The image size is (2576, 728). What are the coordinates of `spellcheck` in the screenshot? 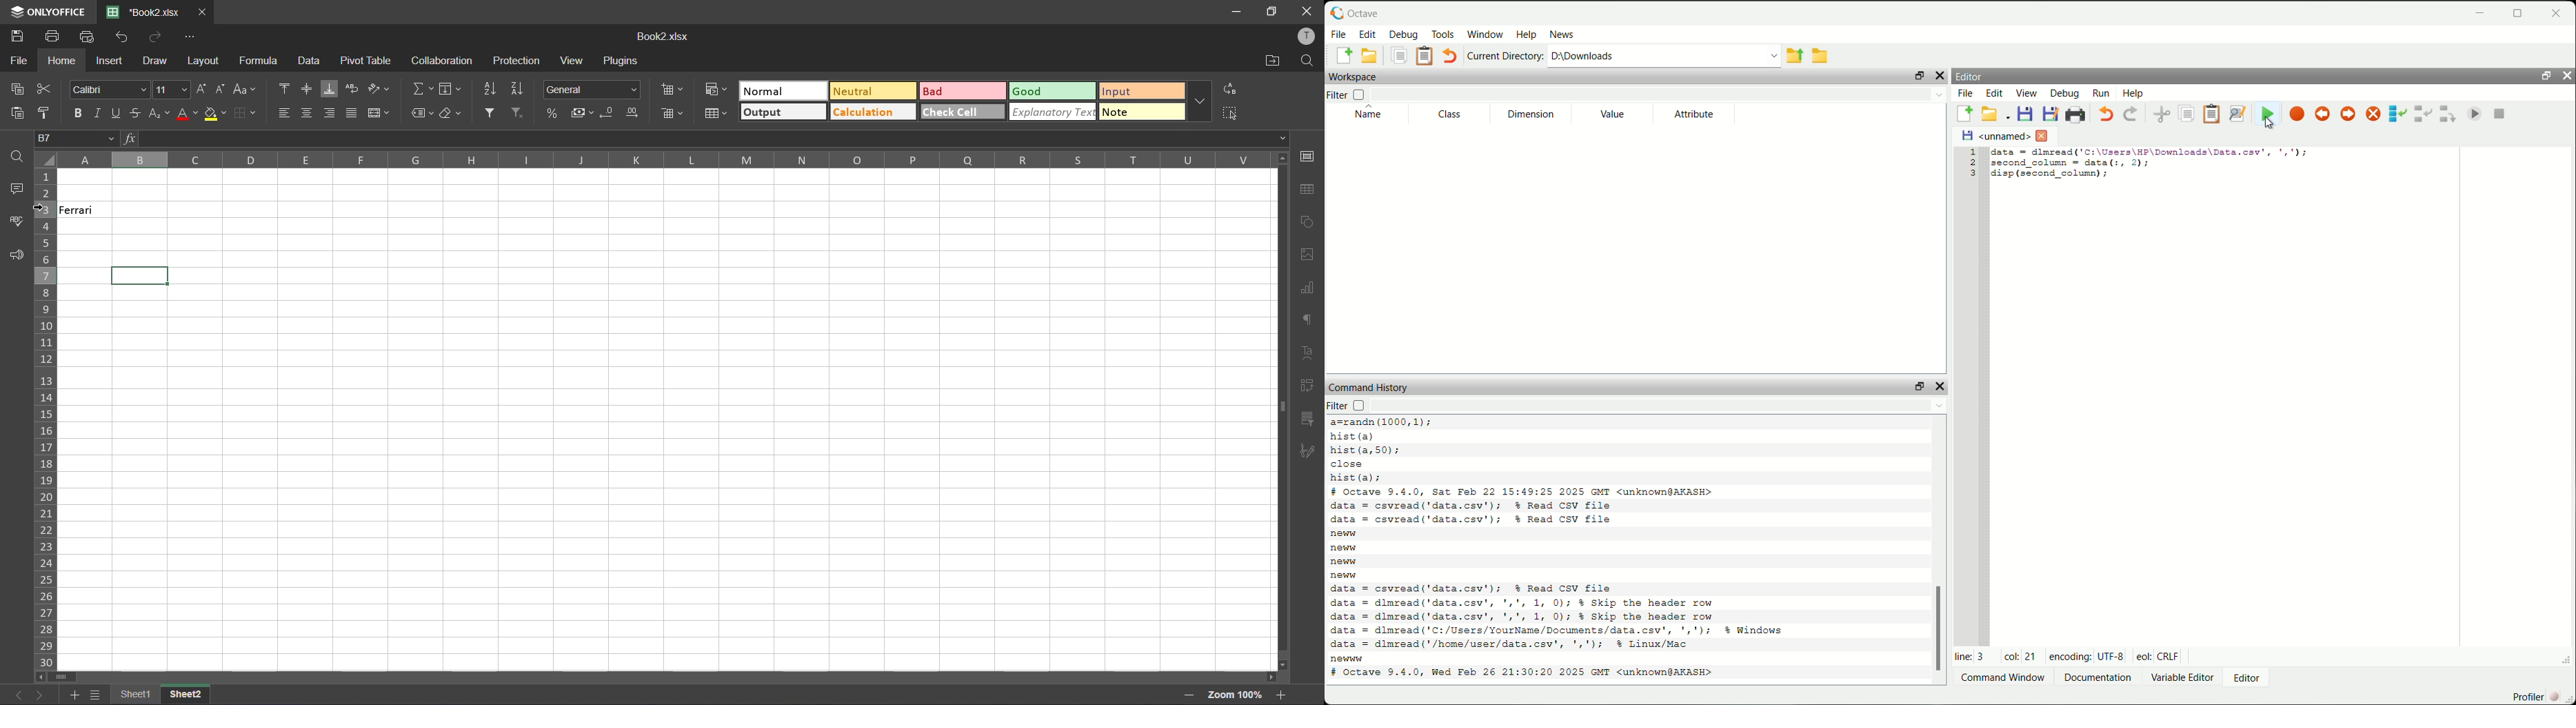 It's located at (14, 225).